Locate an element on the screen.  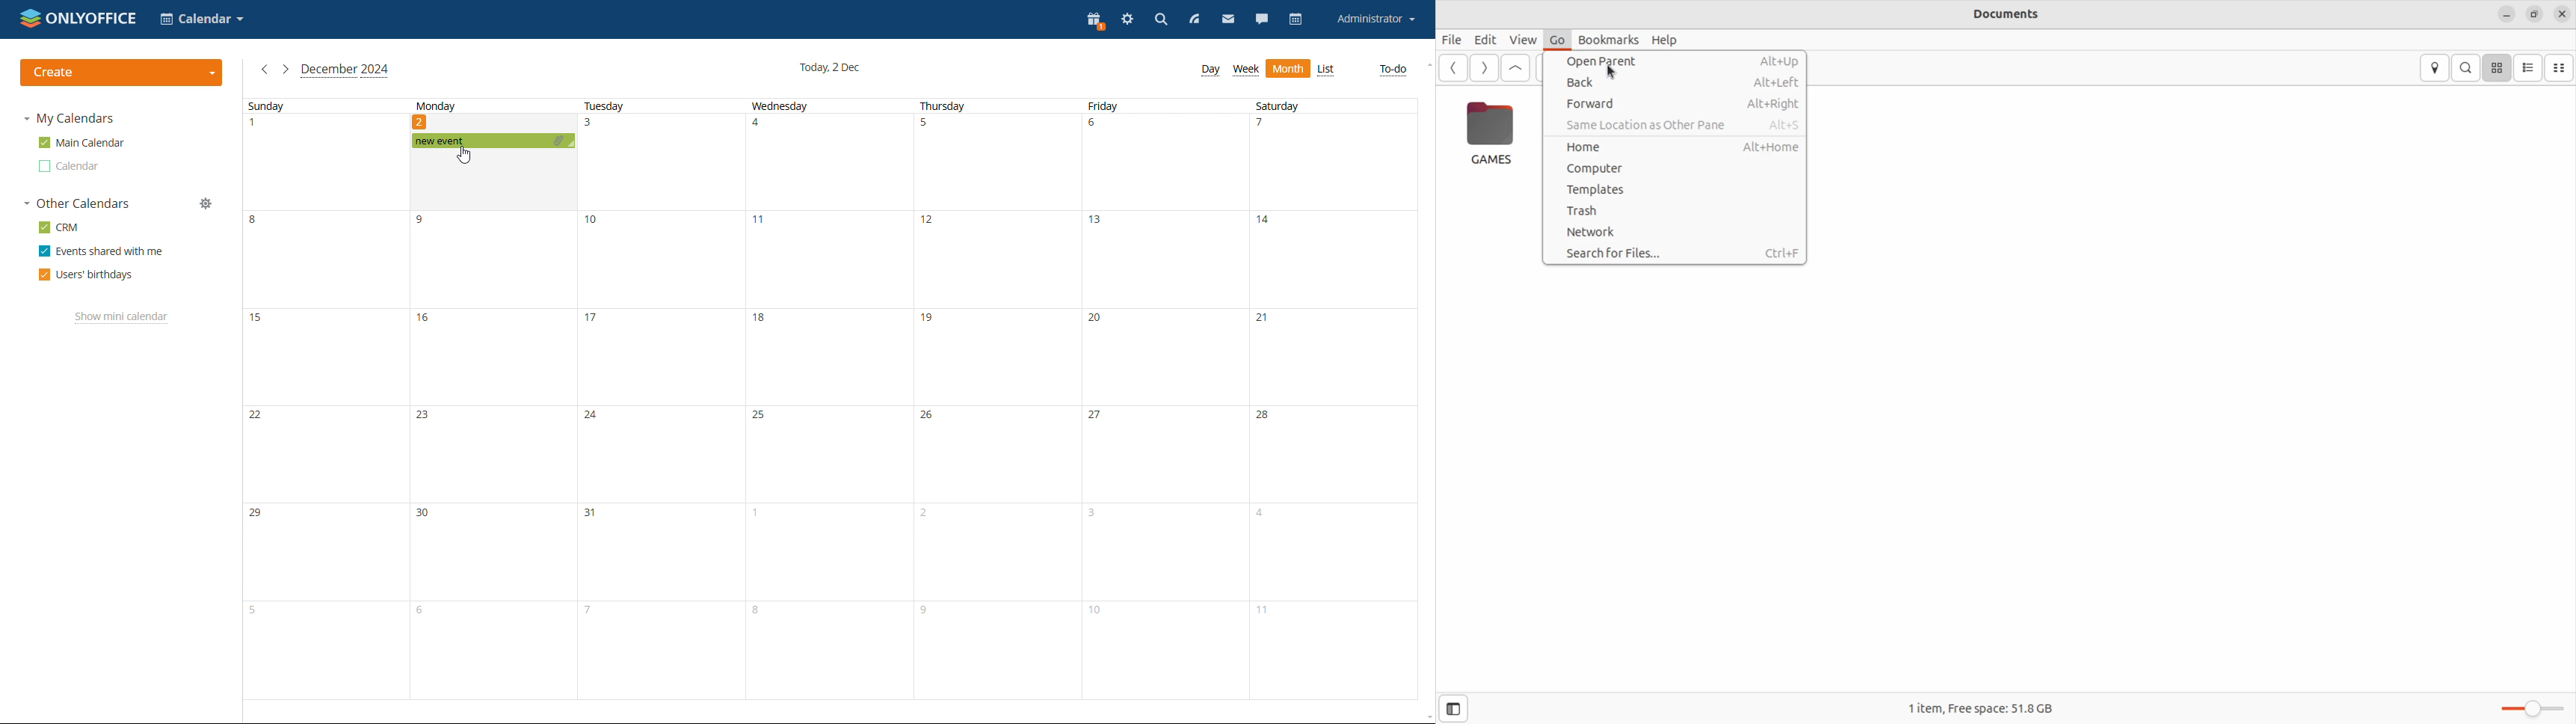
15 is located at coordinates (259, 325).